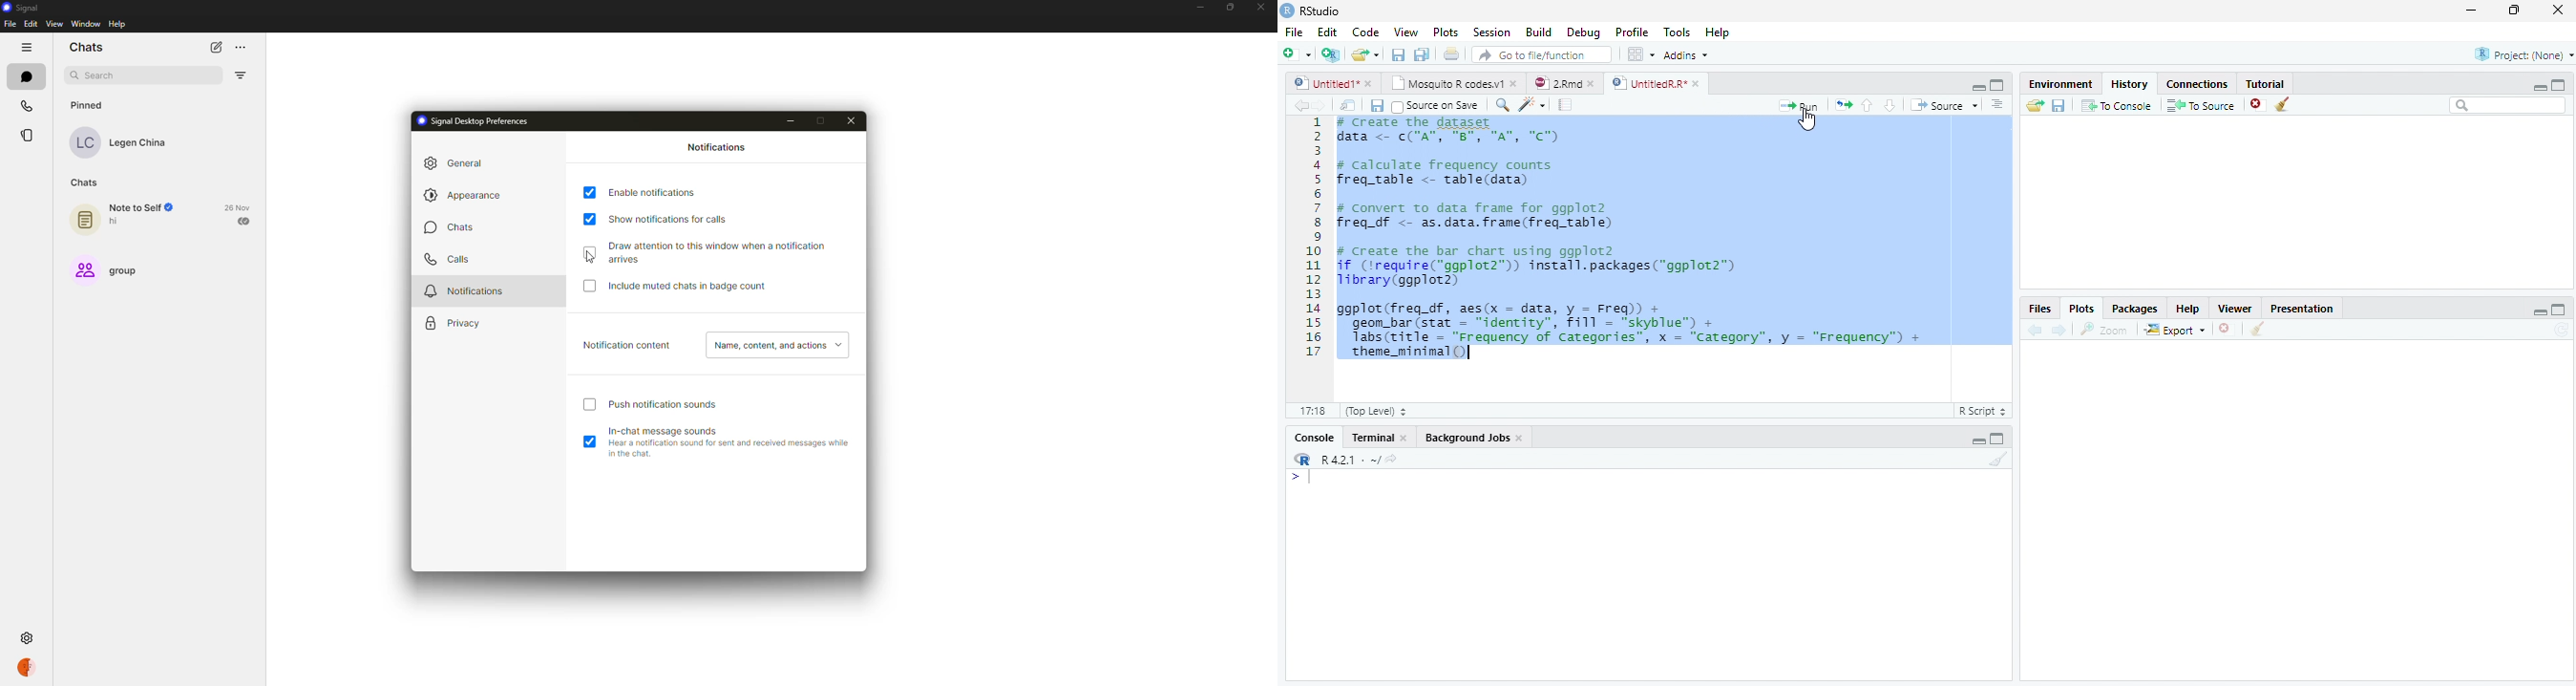 Image resolution: width=2576 pixels, height=700 pixels. I want to click on Aligns, so click(1998, 105).